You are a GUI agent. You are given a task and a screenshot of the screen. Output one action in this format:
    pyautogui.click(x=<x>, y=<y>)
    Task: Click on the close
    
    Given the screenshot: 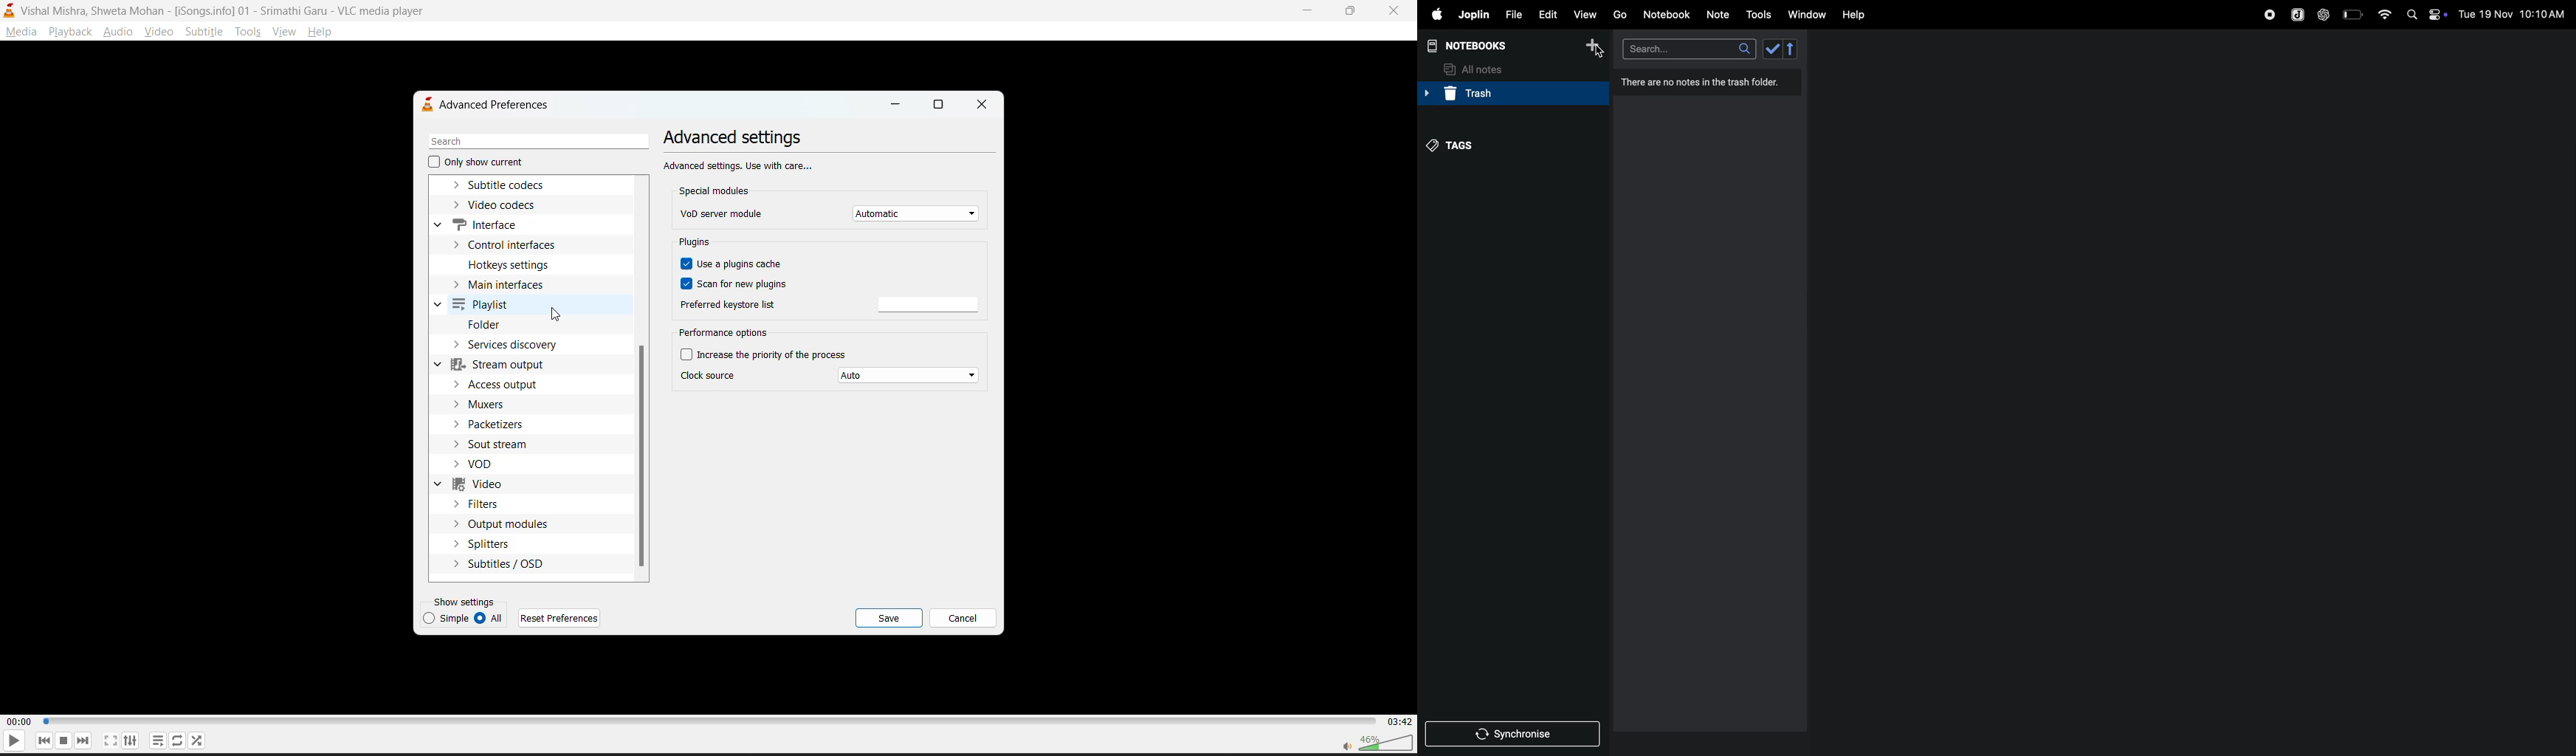 What is the action you would take?
    pyautogui.click(x=982, y=103)
    